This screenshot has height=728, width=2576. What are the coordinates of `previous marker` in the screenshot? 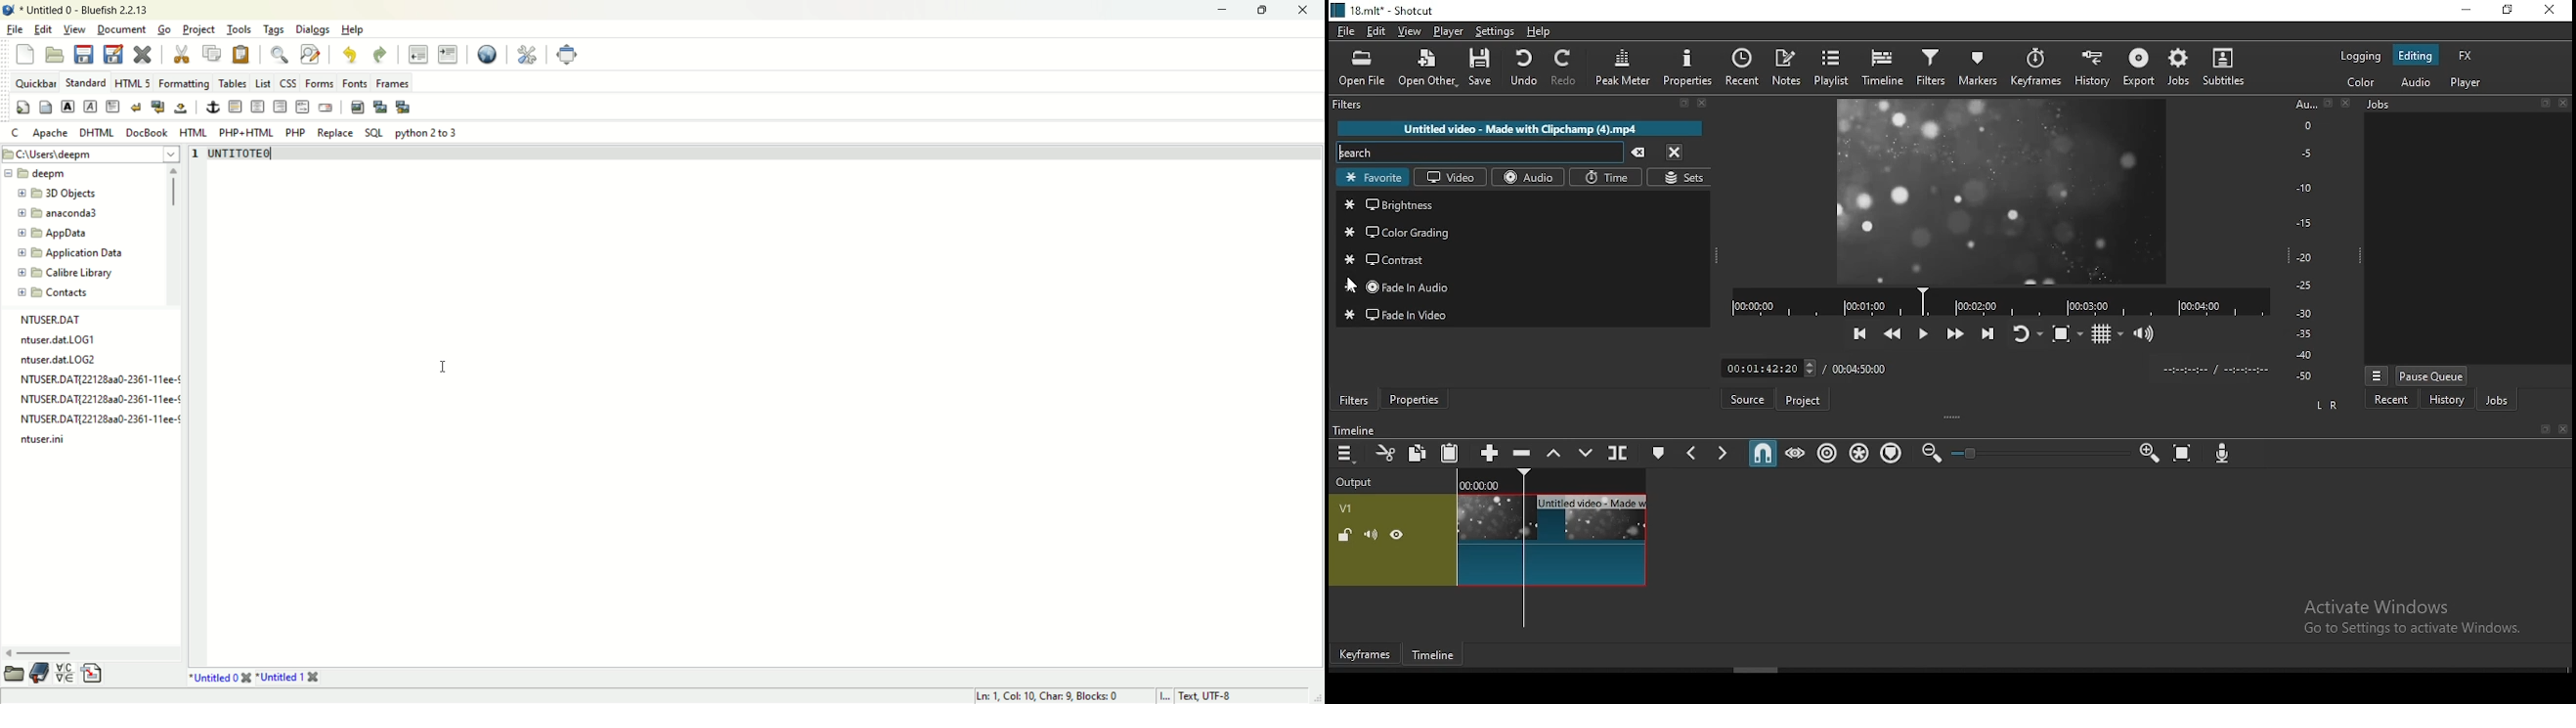 It's located at (1694, 451).